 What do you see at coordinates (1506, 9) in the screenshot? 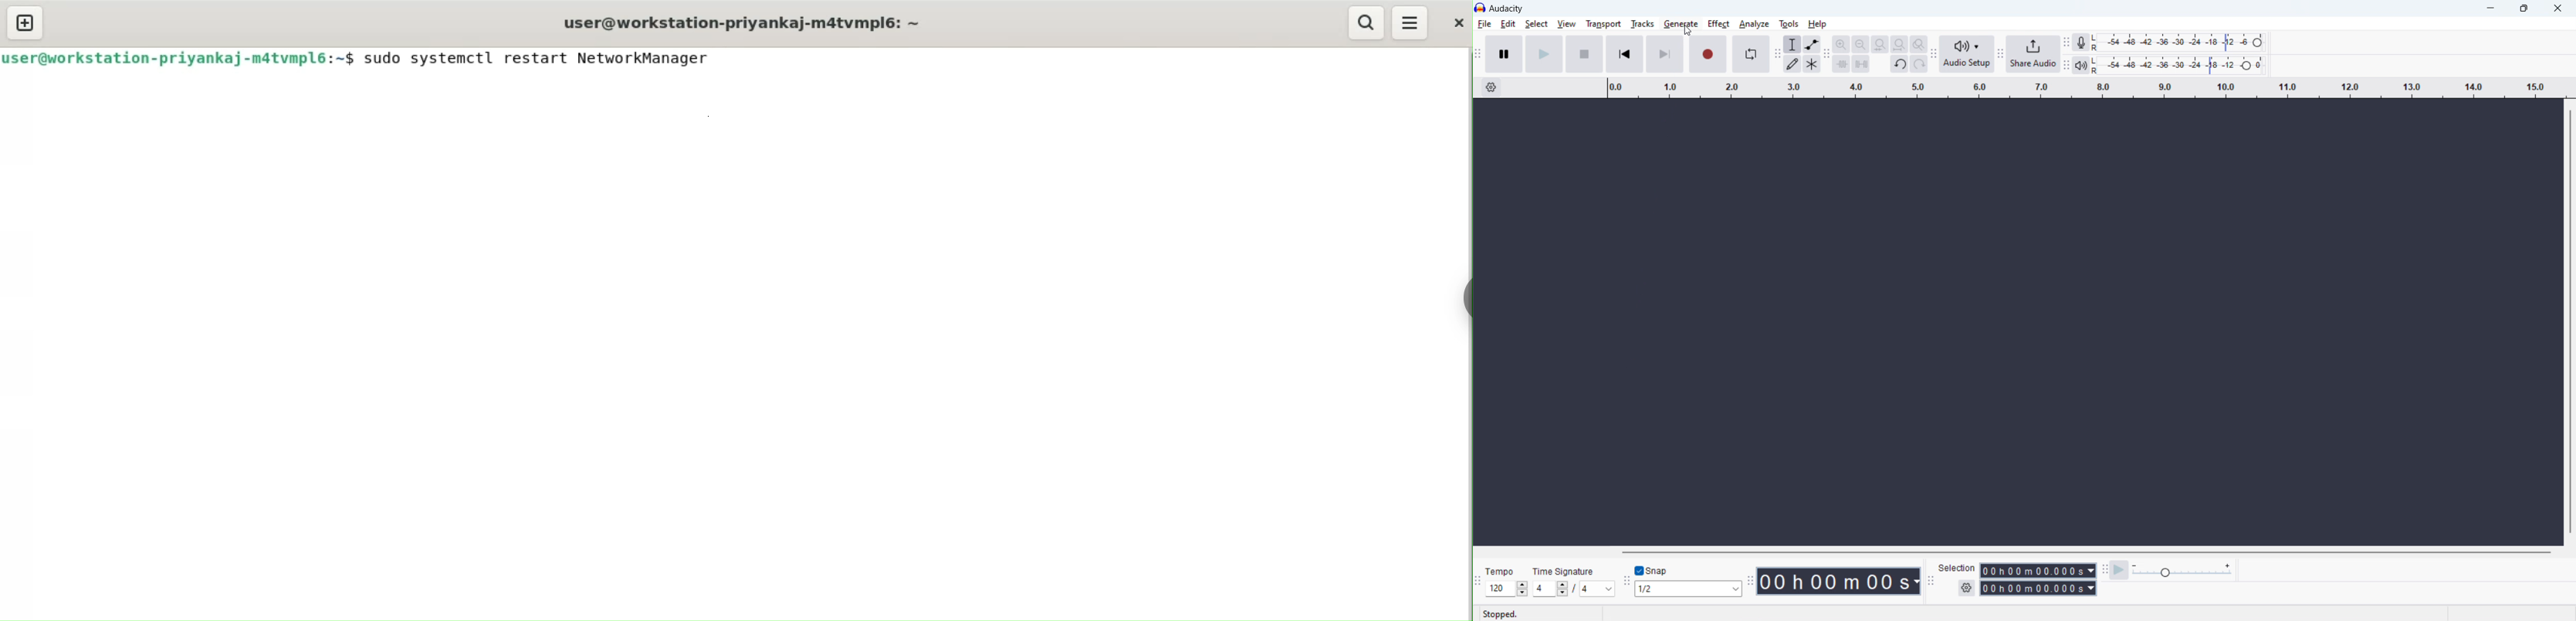
I see `title` at bounding box center [1506, 9].